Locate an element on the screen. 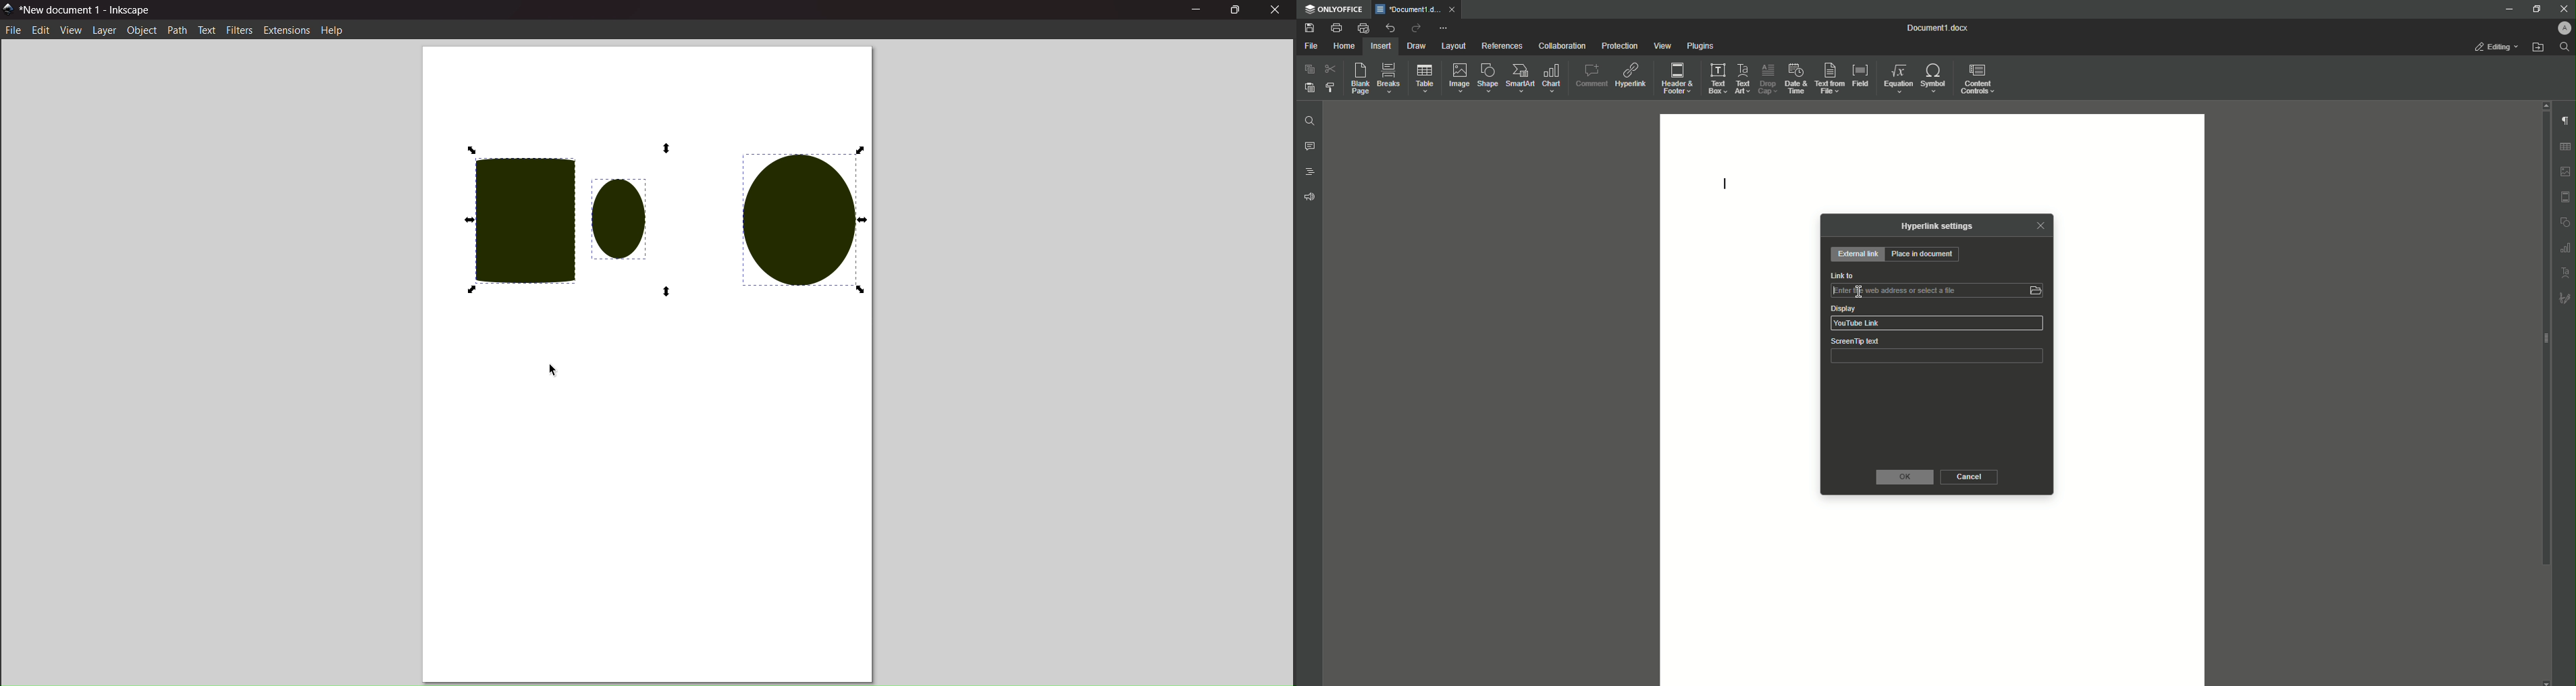 This screenshot has height=700, width=2576. Display is located at coordinates (1843, 309).